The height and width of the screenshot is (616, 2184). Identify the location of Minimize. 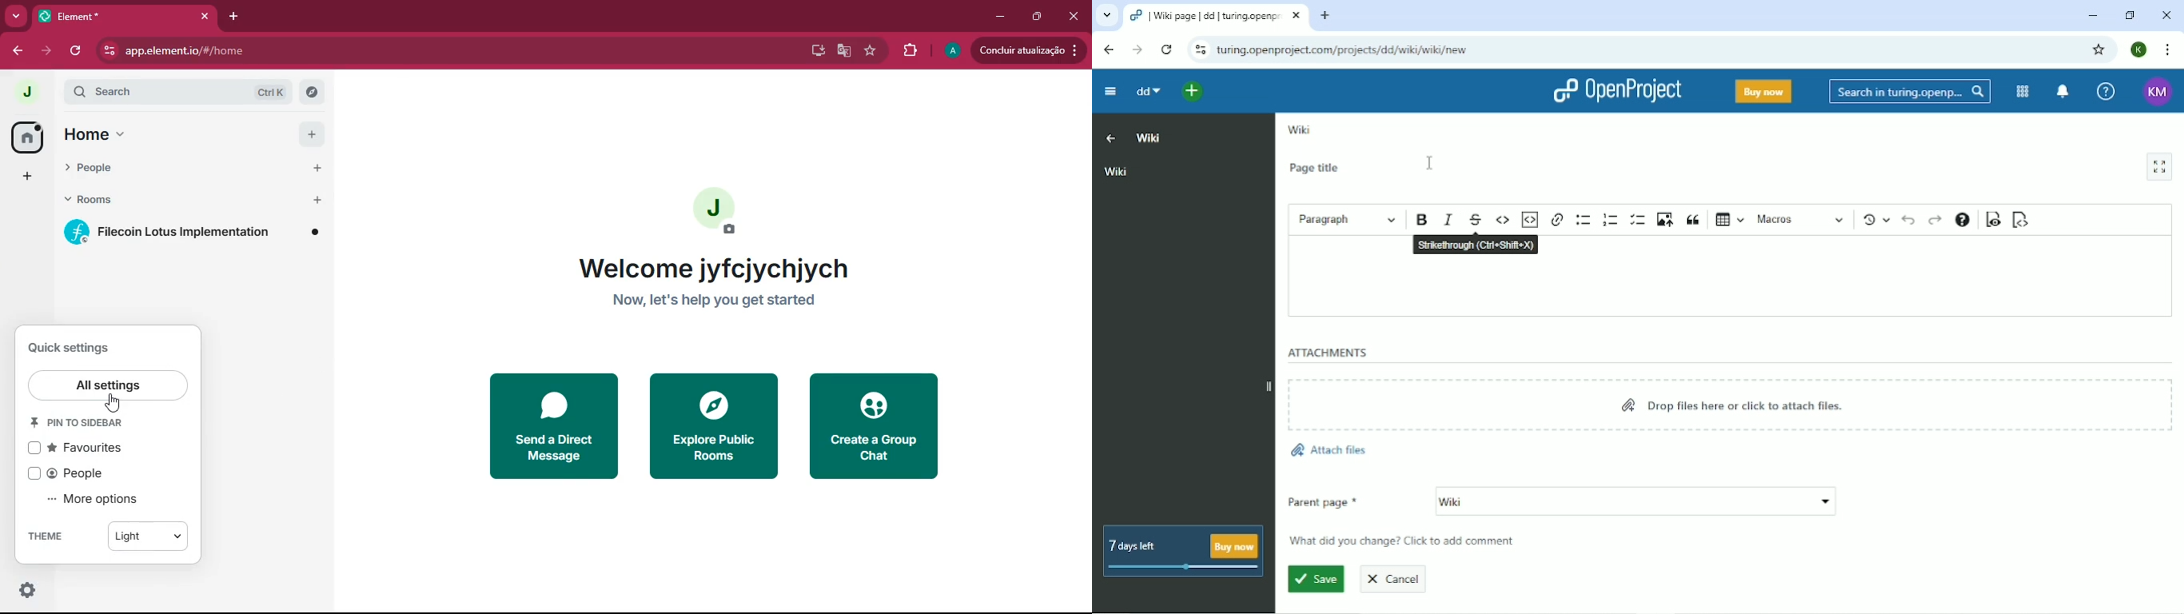
(2094, 15).